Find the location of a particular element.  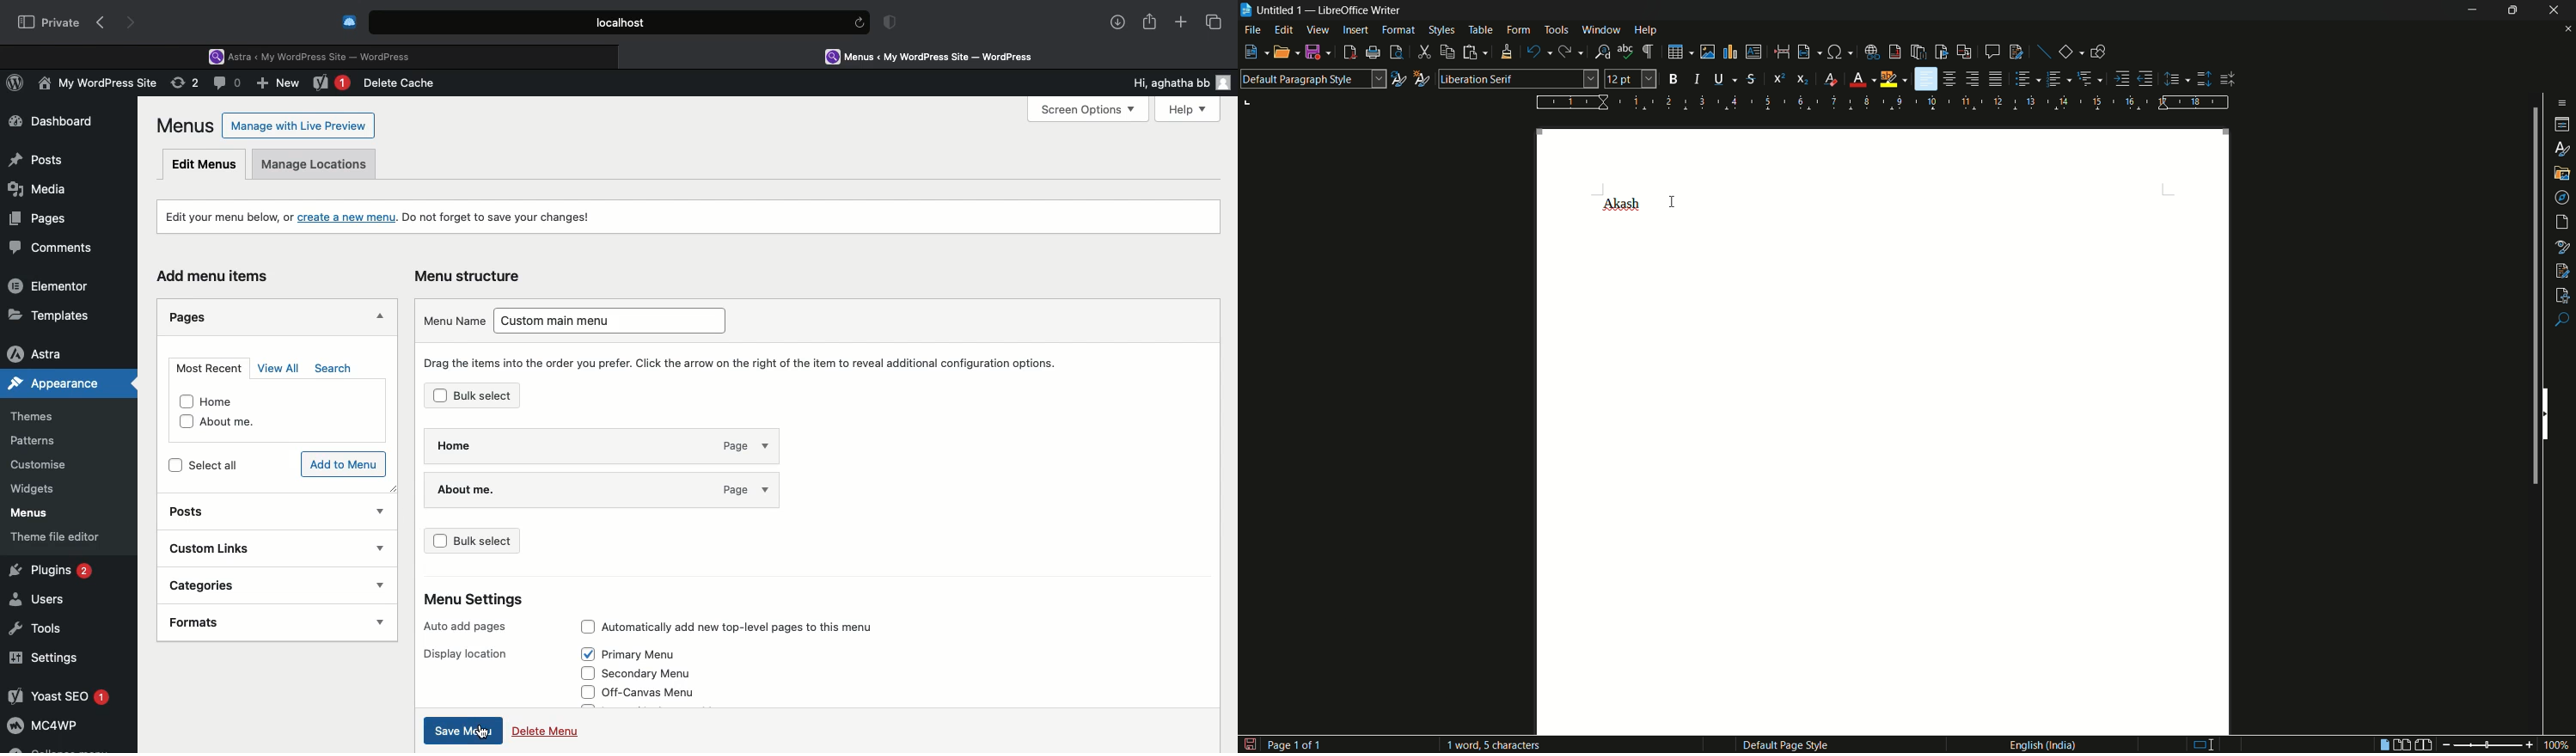

WordPress Logo is located at coordinates (18, 85).